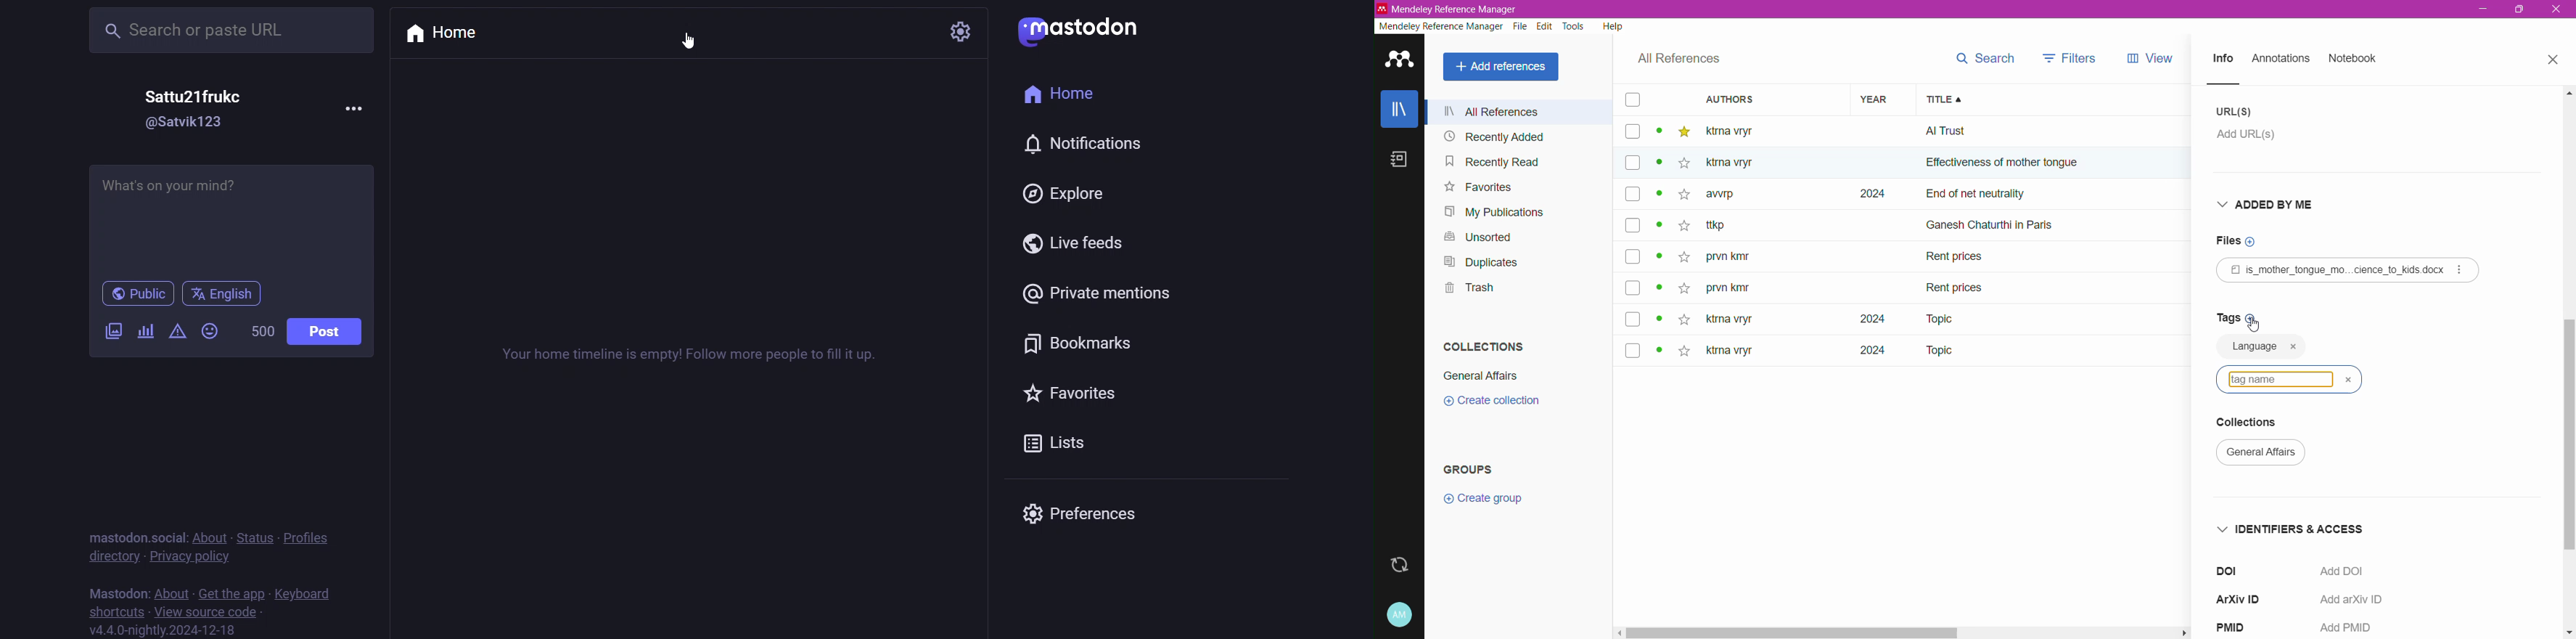  I want to click on mastodon social, so click(135, 535).